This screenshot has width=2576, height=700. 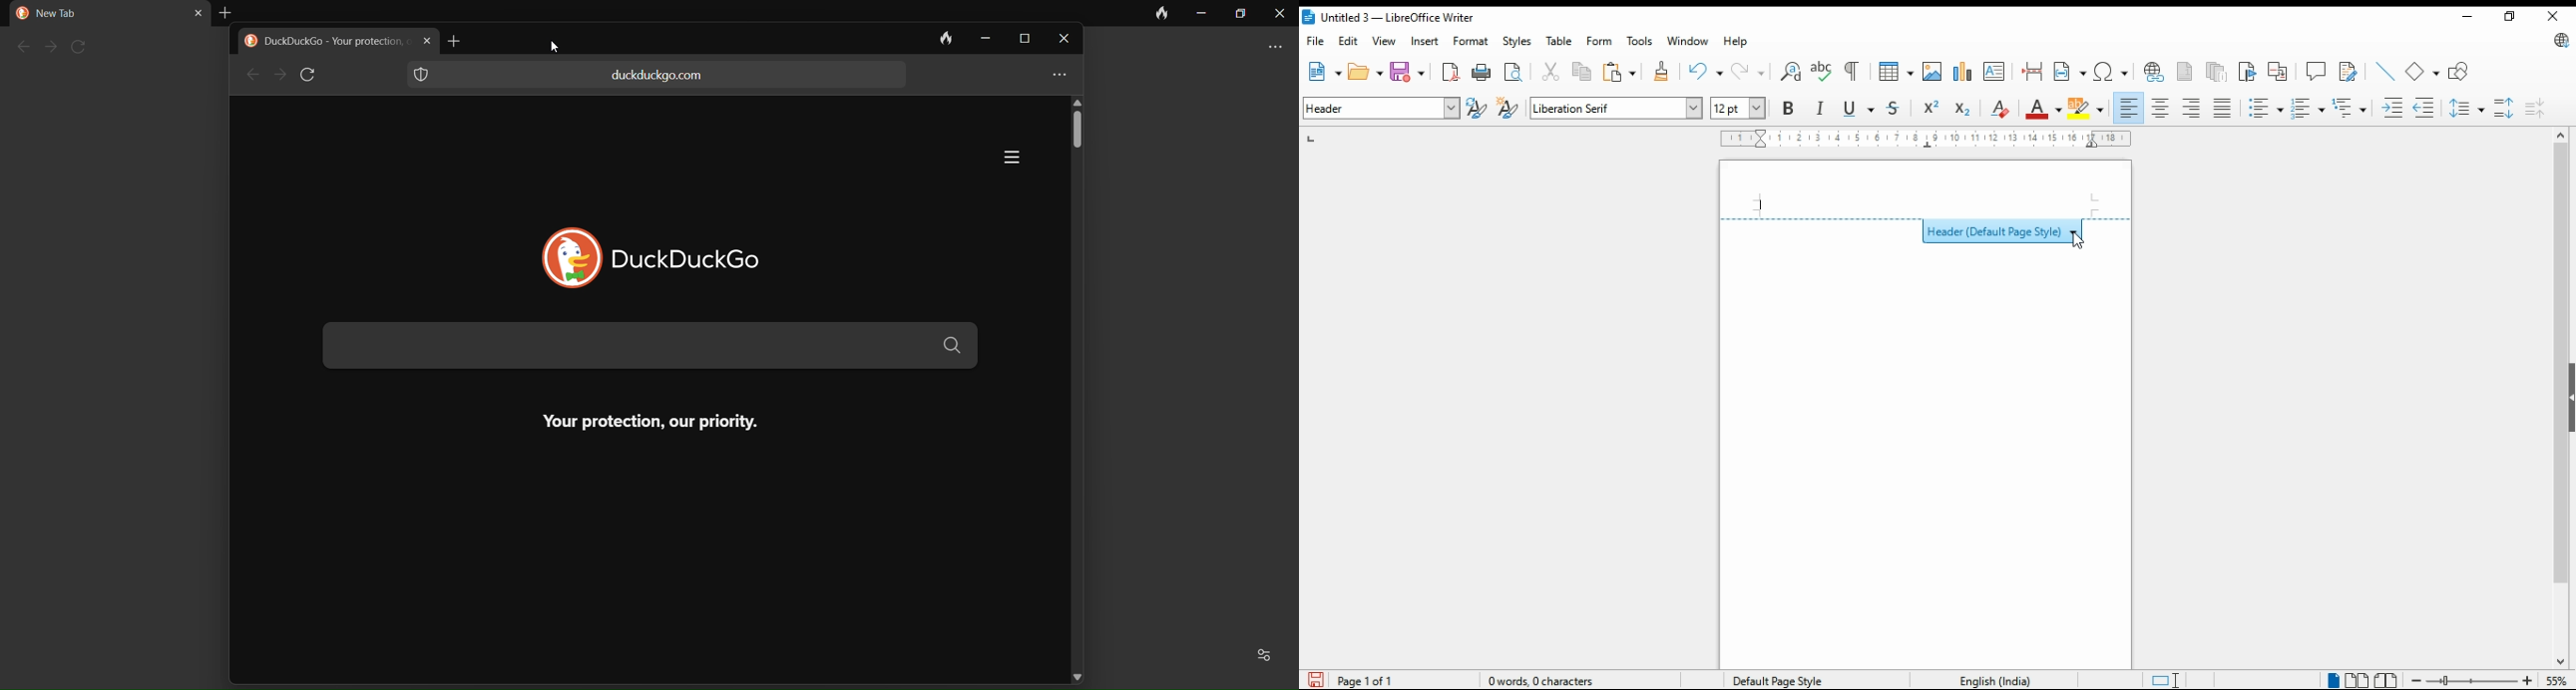 What do you see at coordinates (1515, 42) in the screenshot?
I see `styles` at bounding box center [1515, 42].